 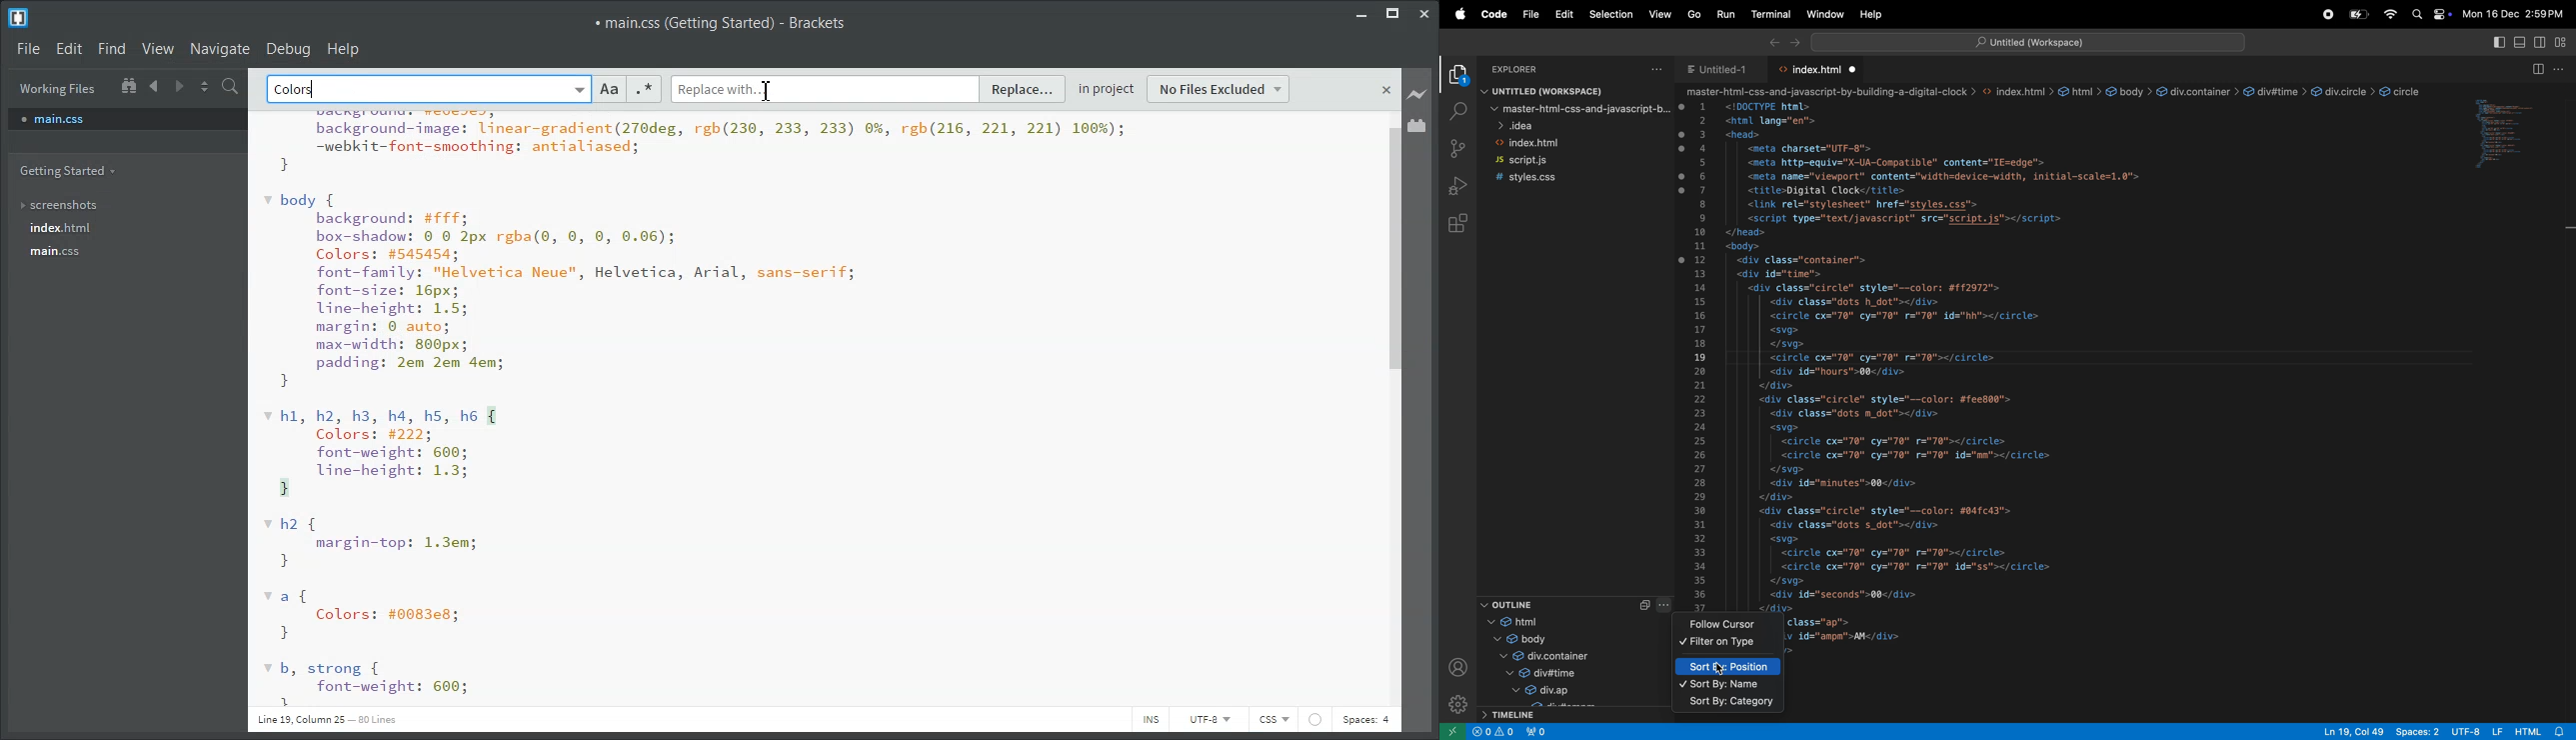 What do you see at coordinates (1659, 16) in the screenshot?
I see `View` at bounding box center [1659, 16].